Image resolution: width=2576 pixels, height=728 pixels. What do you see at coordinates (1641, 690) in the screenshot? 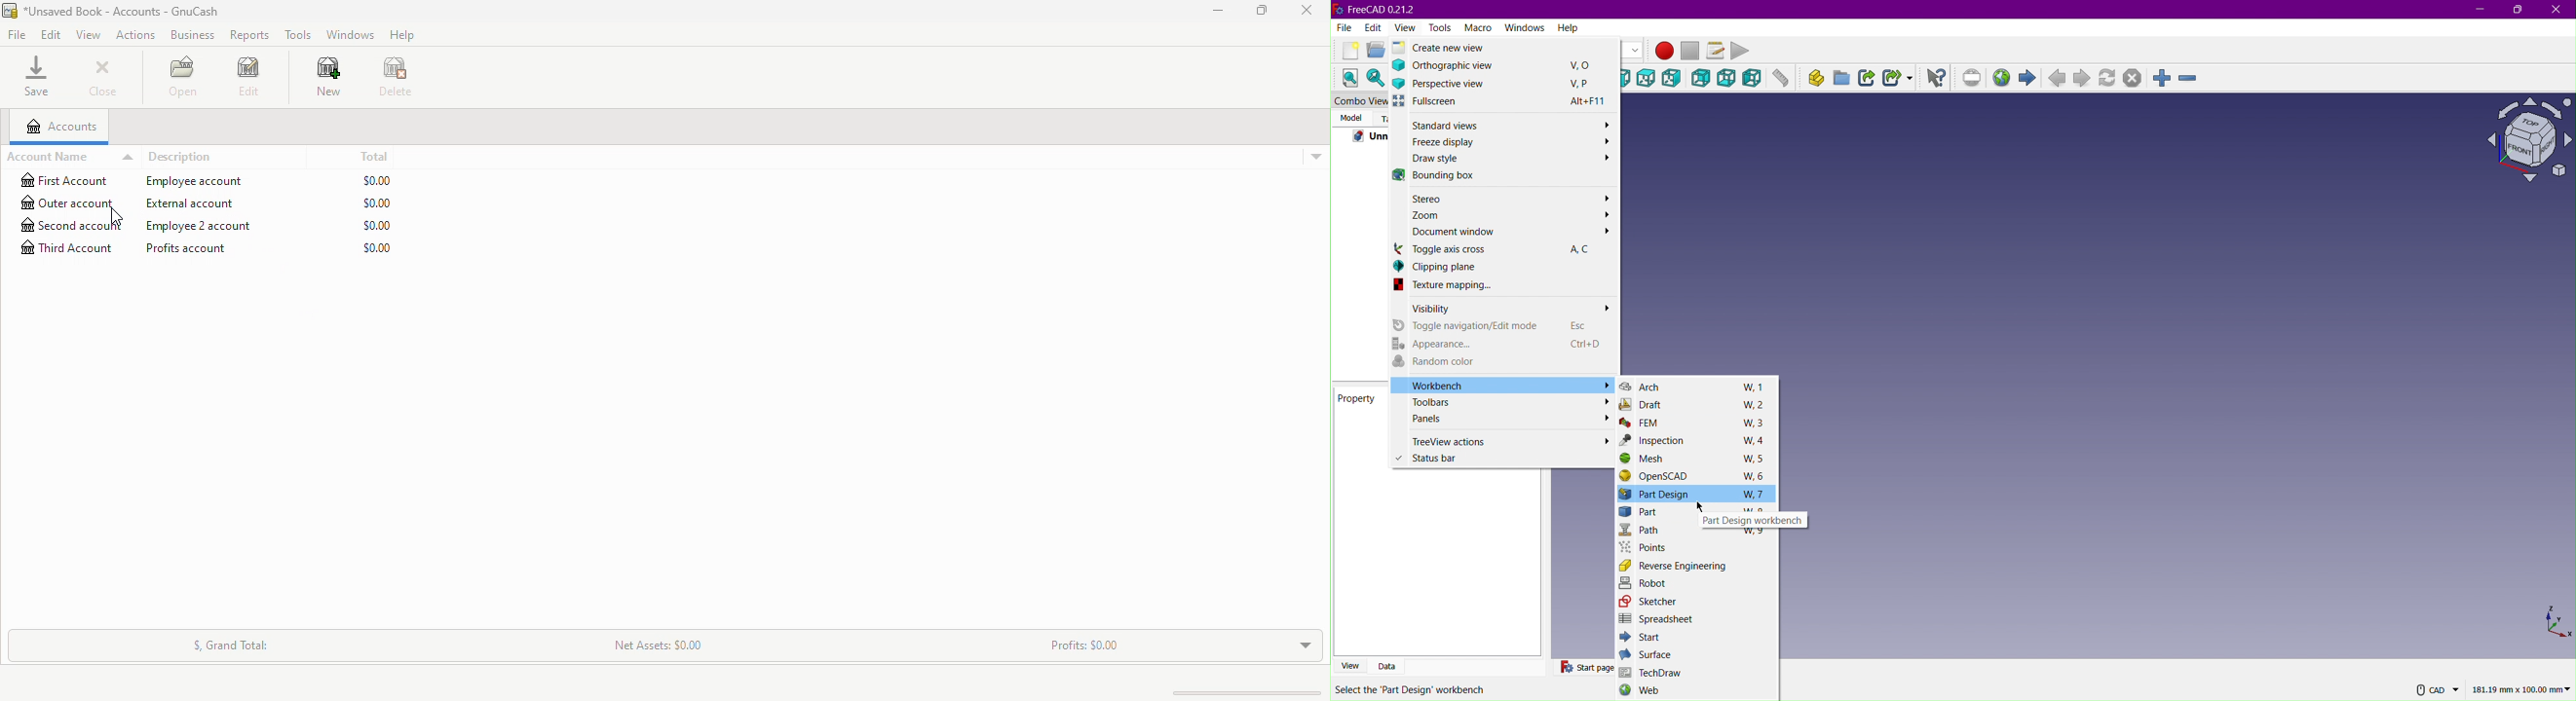
I see `Web` at bounding box center [1641, 690].